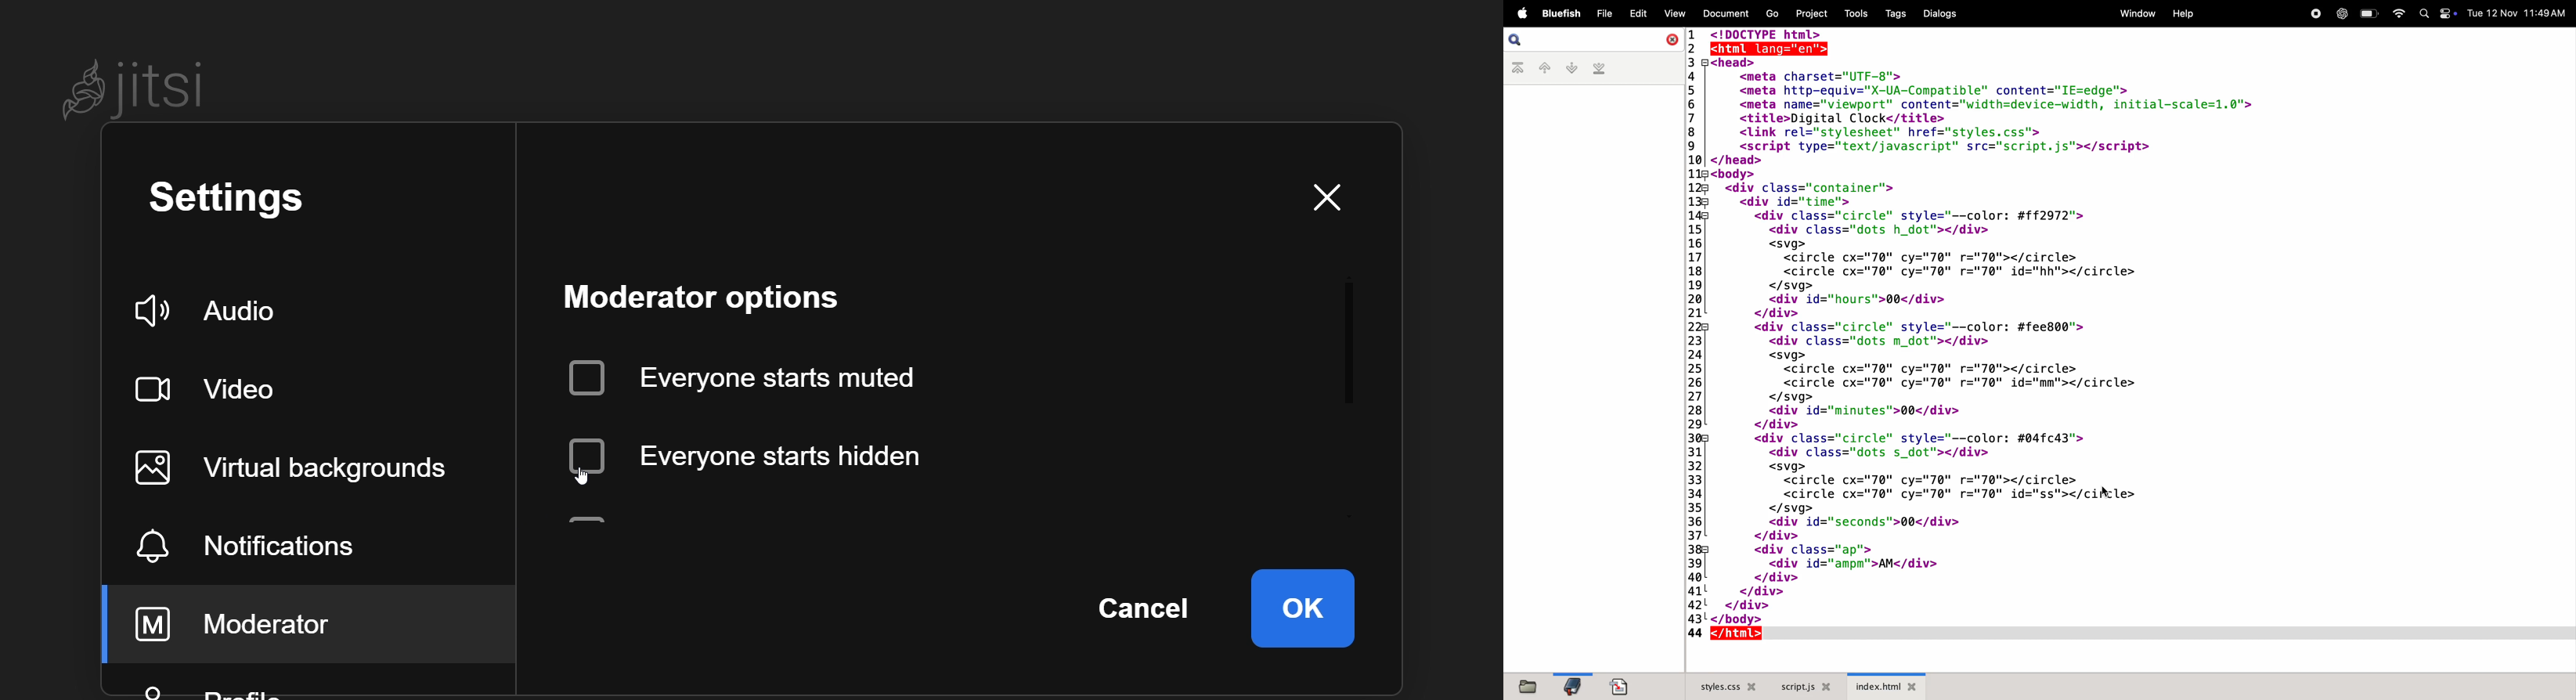 The image size is (2576, 700). What do you see at coordinates (1545, 67) in the screenshot?
I see `previous bookmark` at bounding box center [1545, 67].